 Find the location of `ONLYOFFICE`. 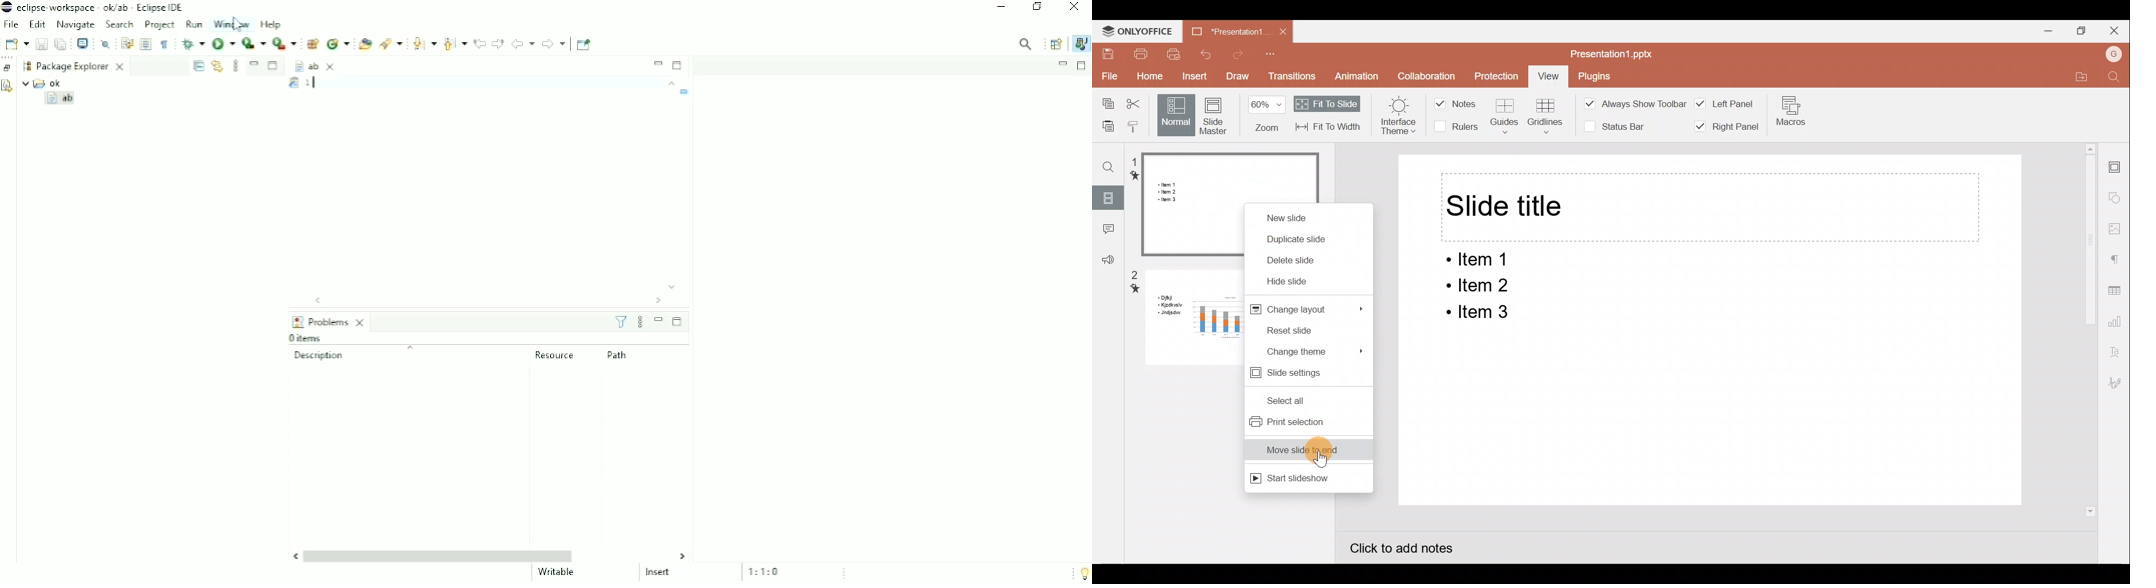

ONLYOFFICE is located at coordinates (1136, 30).